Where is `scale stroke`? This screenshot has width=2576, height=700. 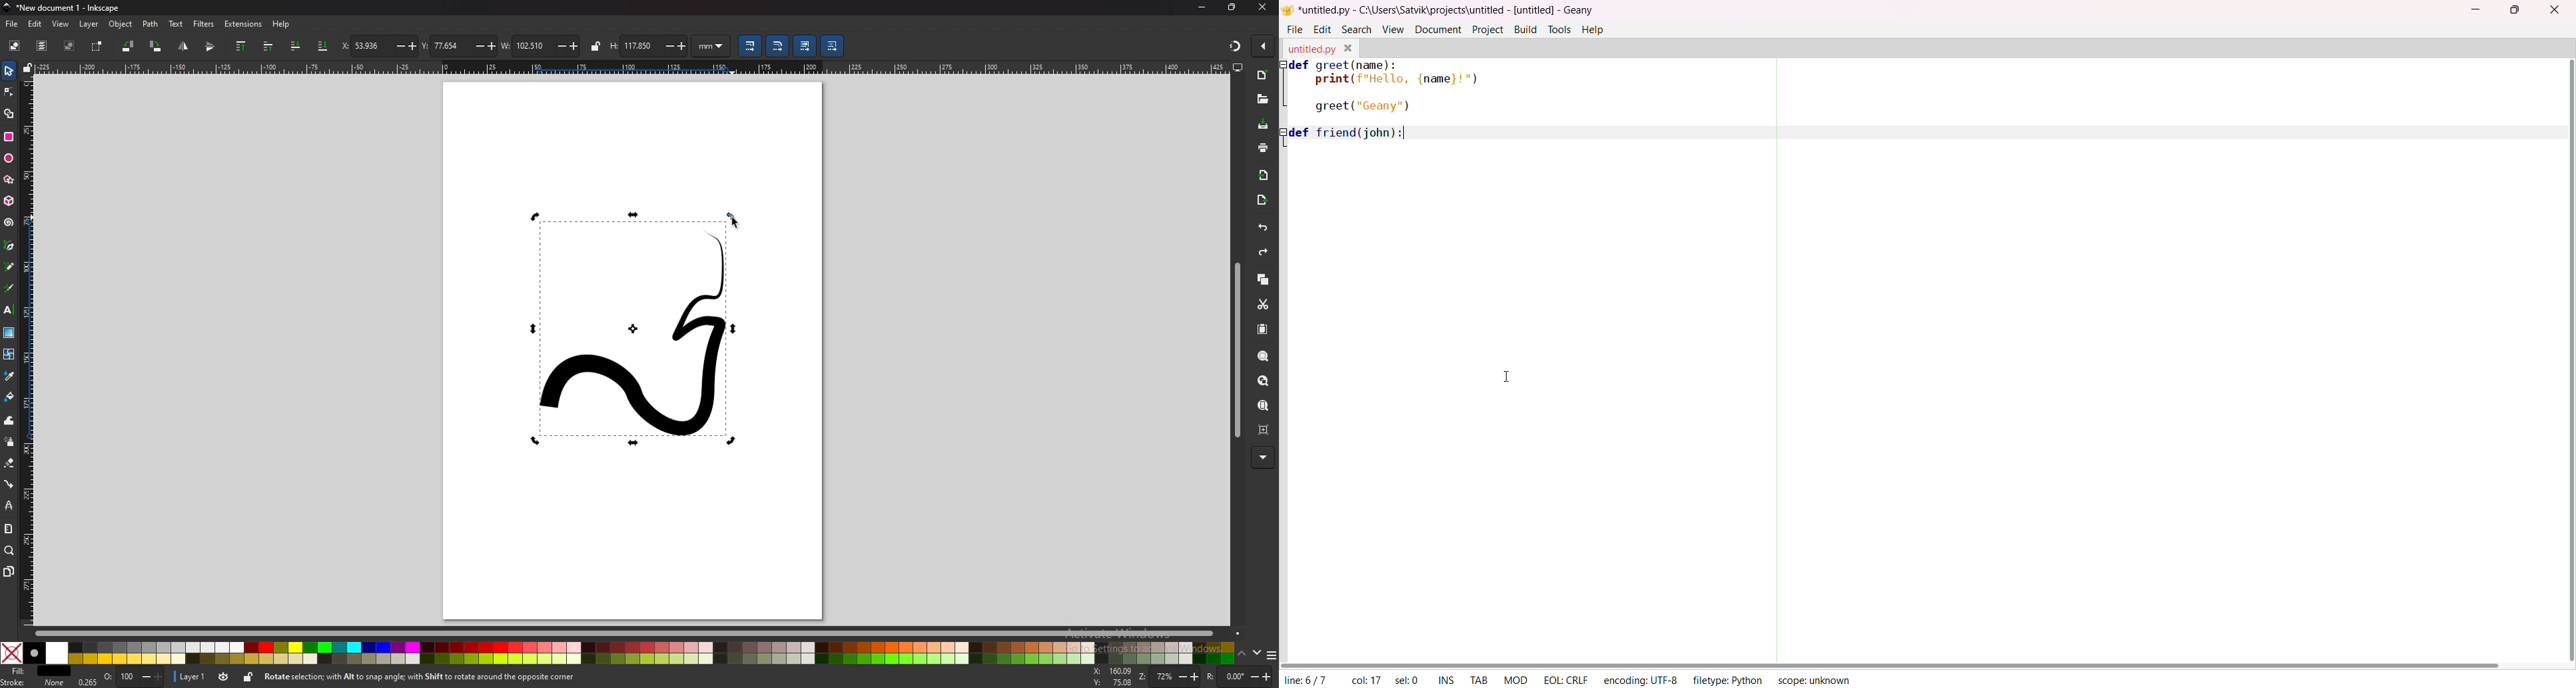
scale stroke is located at coordinates (750, 46).